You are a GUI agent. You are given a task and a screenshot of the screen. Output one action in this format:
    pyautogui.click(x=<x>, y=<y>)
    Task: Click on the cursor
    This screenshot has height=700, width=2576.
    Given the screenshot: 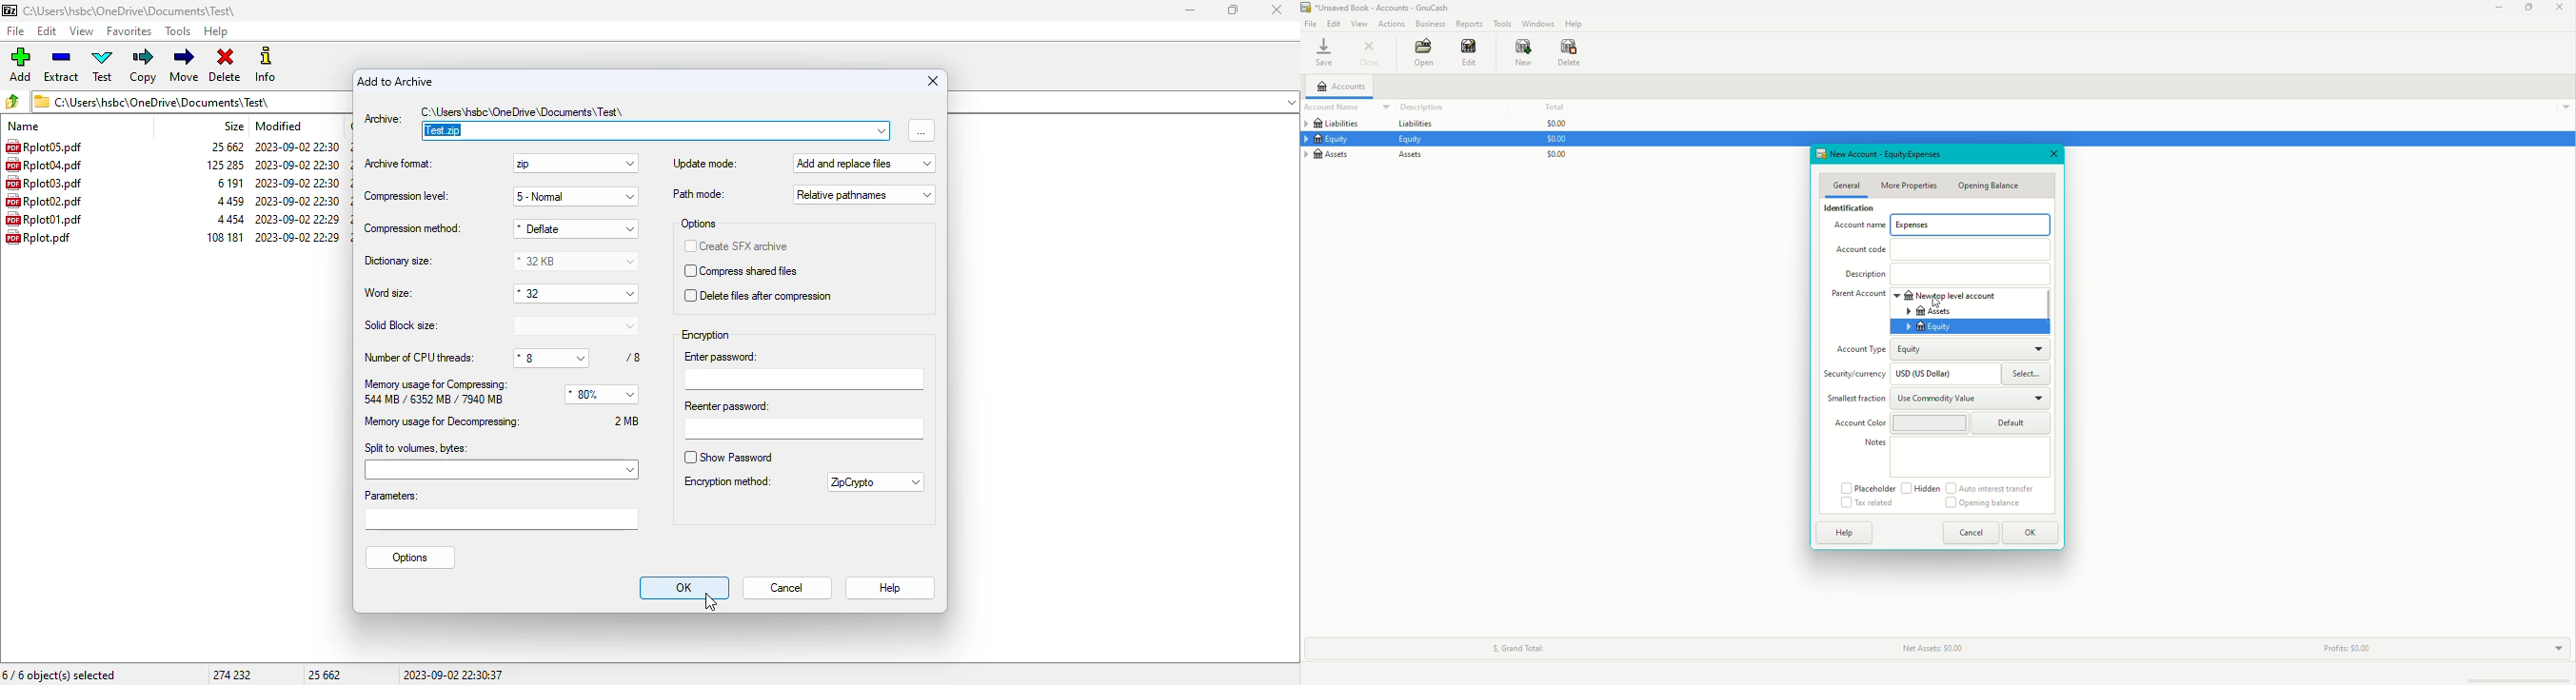 What is the action you would take?
    pyautogui.click(x=711, y=602)
    